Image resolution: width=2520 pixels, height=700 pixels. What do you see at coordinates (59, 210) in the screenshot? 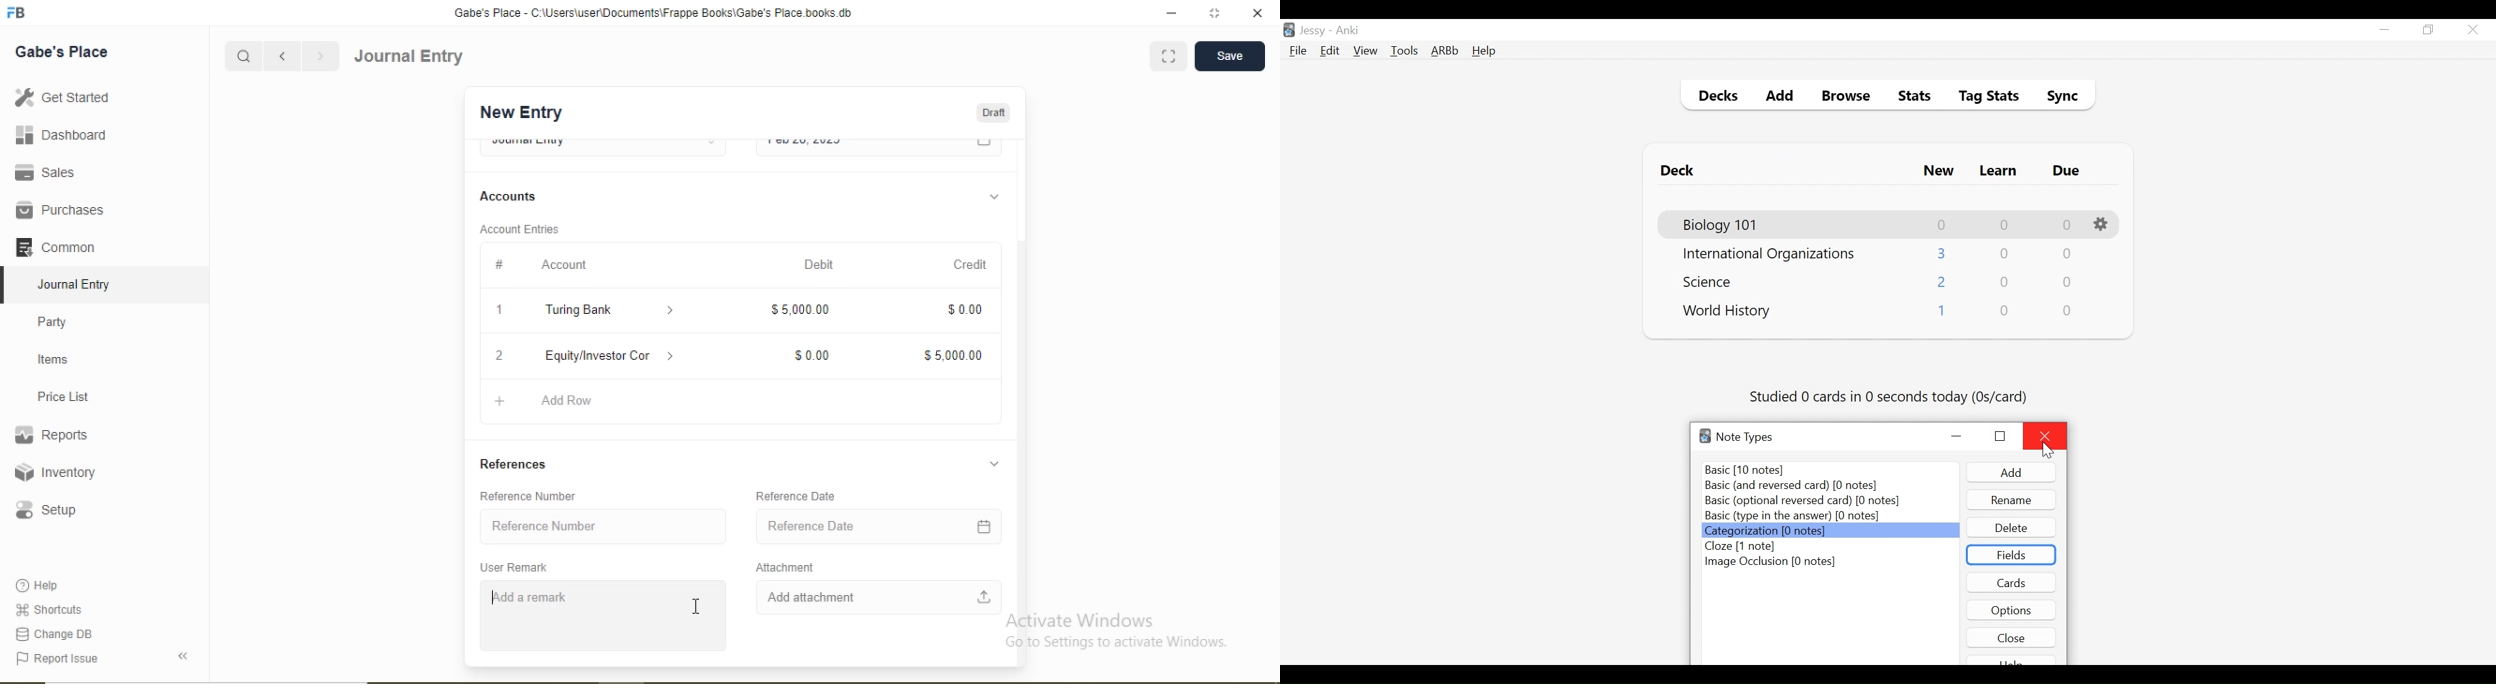
I see `Purchases` at bounding box center [59, 210].